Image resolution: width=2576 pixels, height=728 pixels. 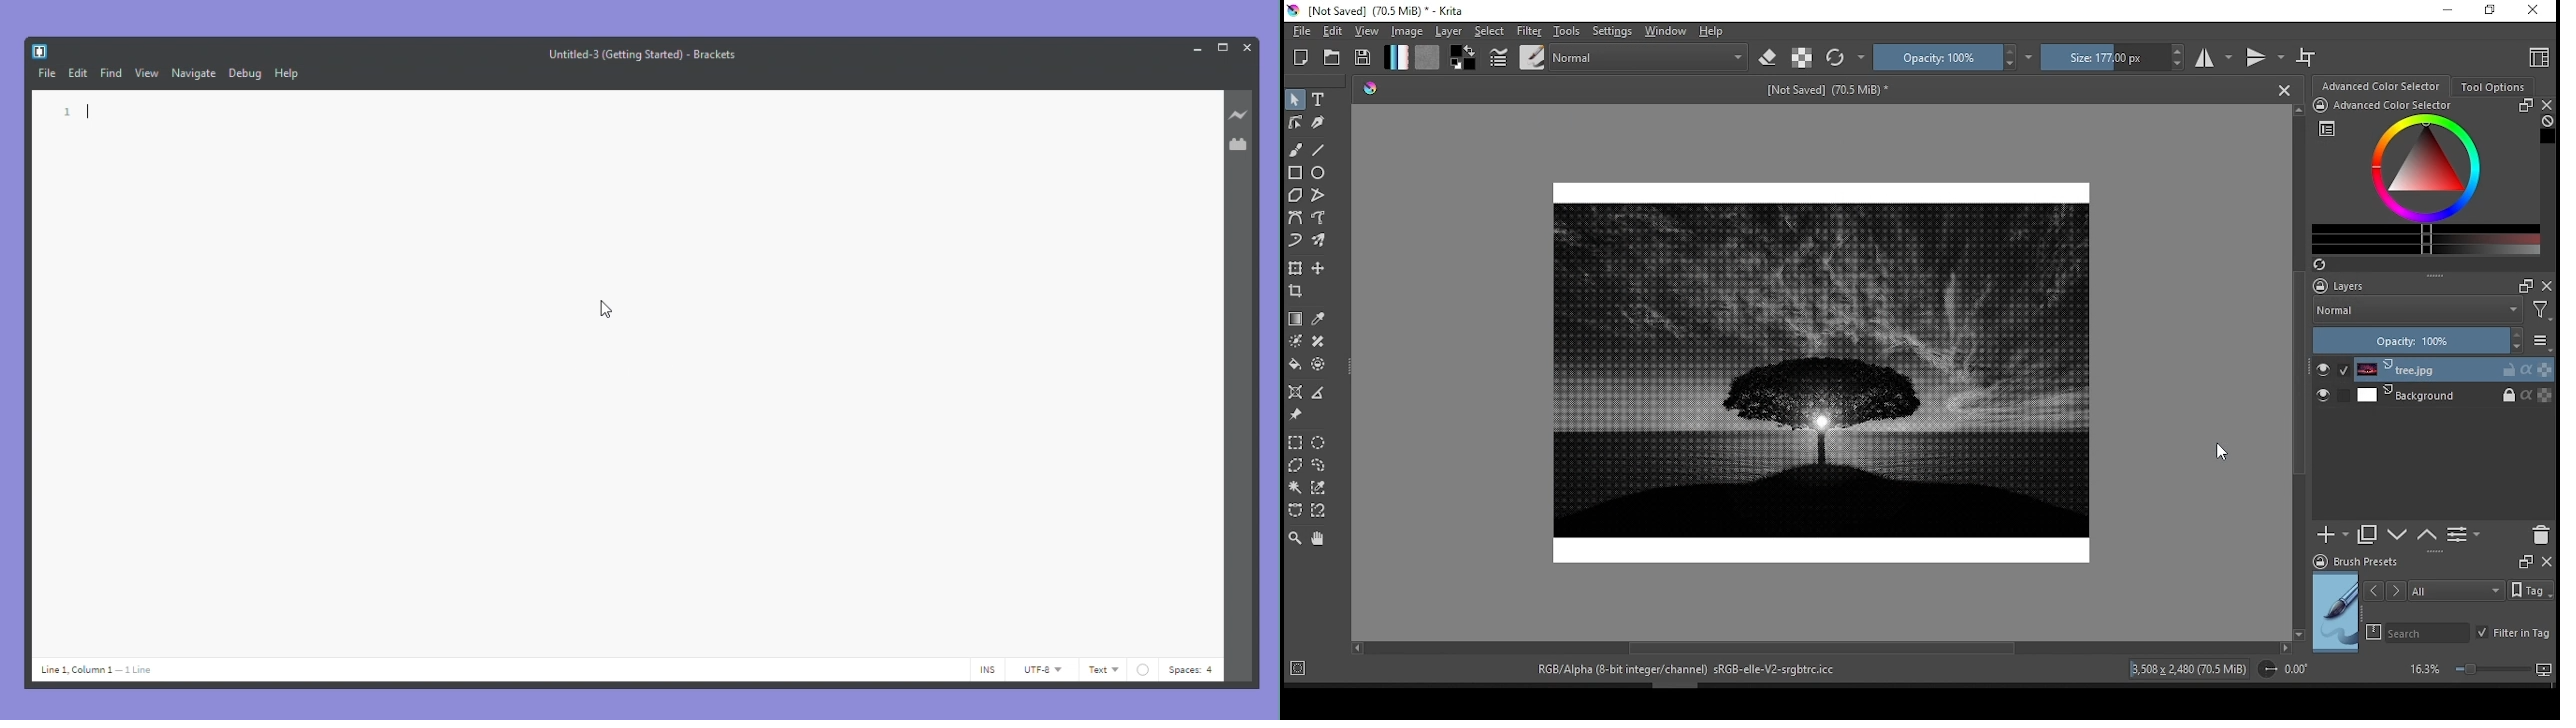 What do you see at coordinates (2266, 57) in the screenshot?
I see `vertical mirror mode` at bounding box center [2266, 57].